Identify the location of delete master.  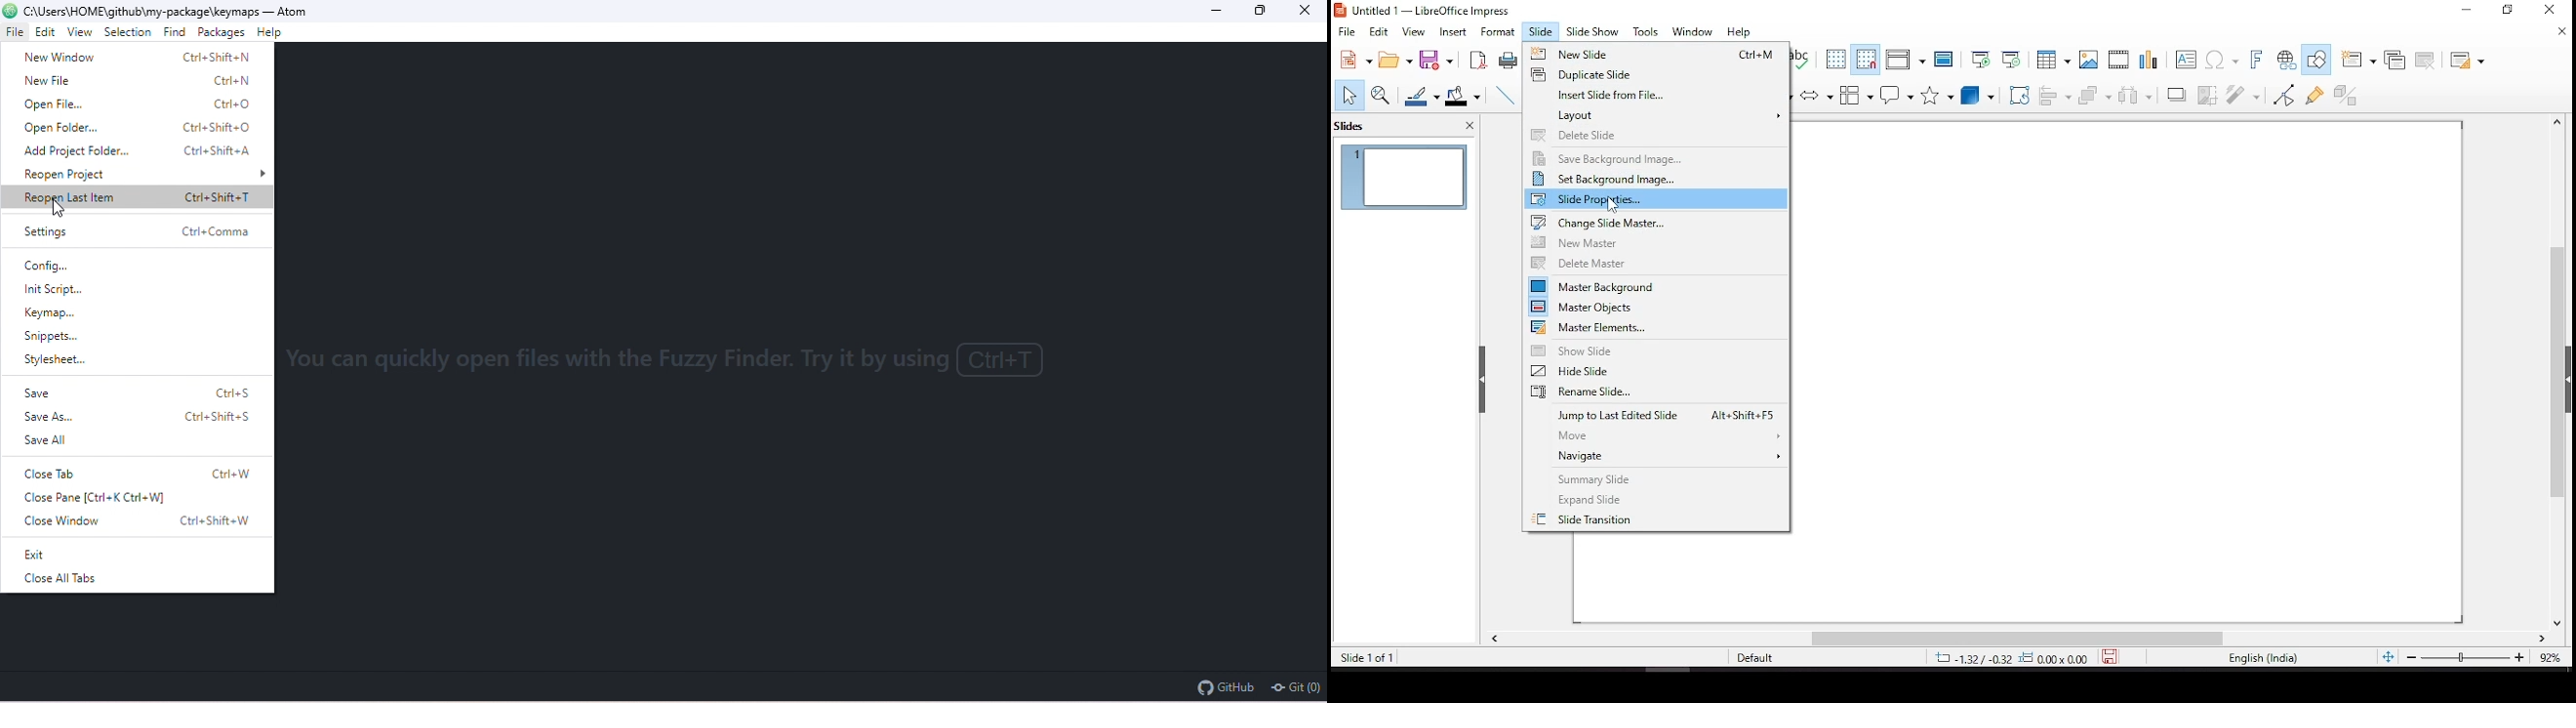
(1655, 265).